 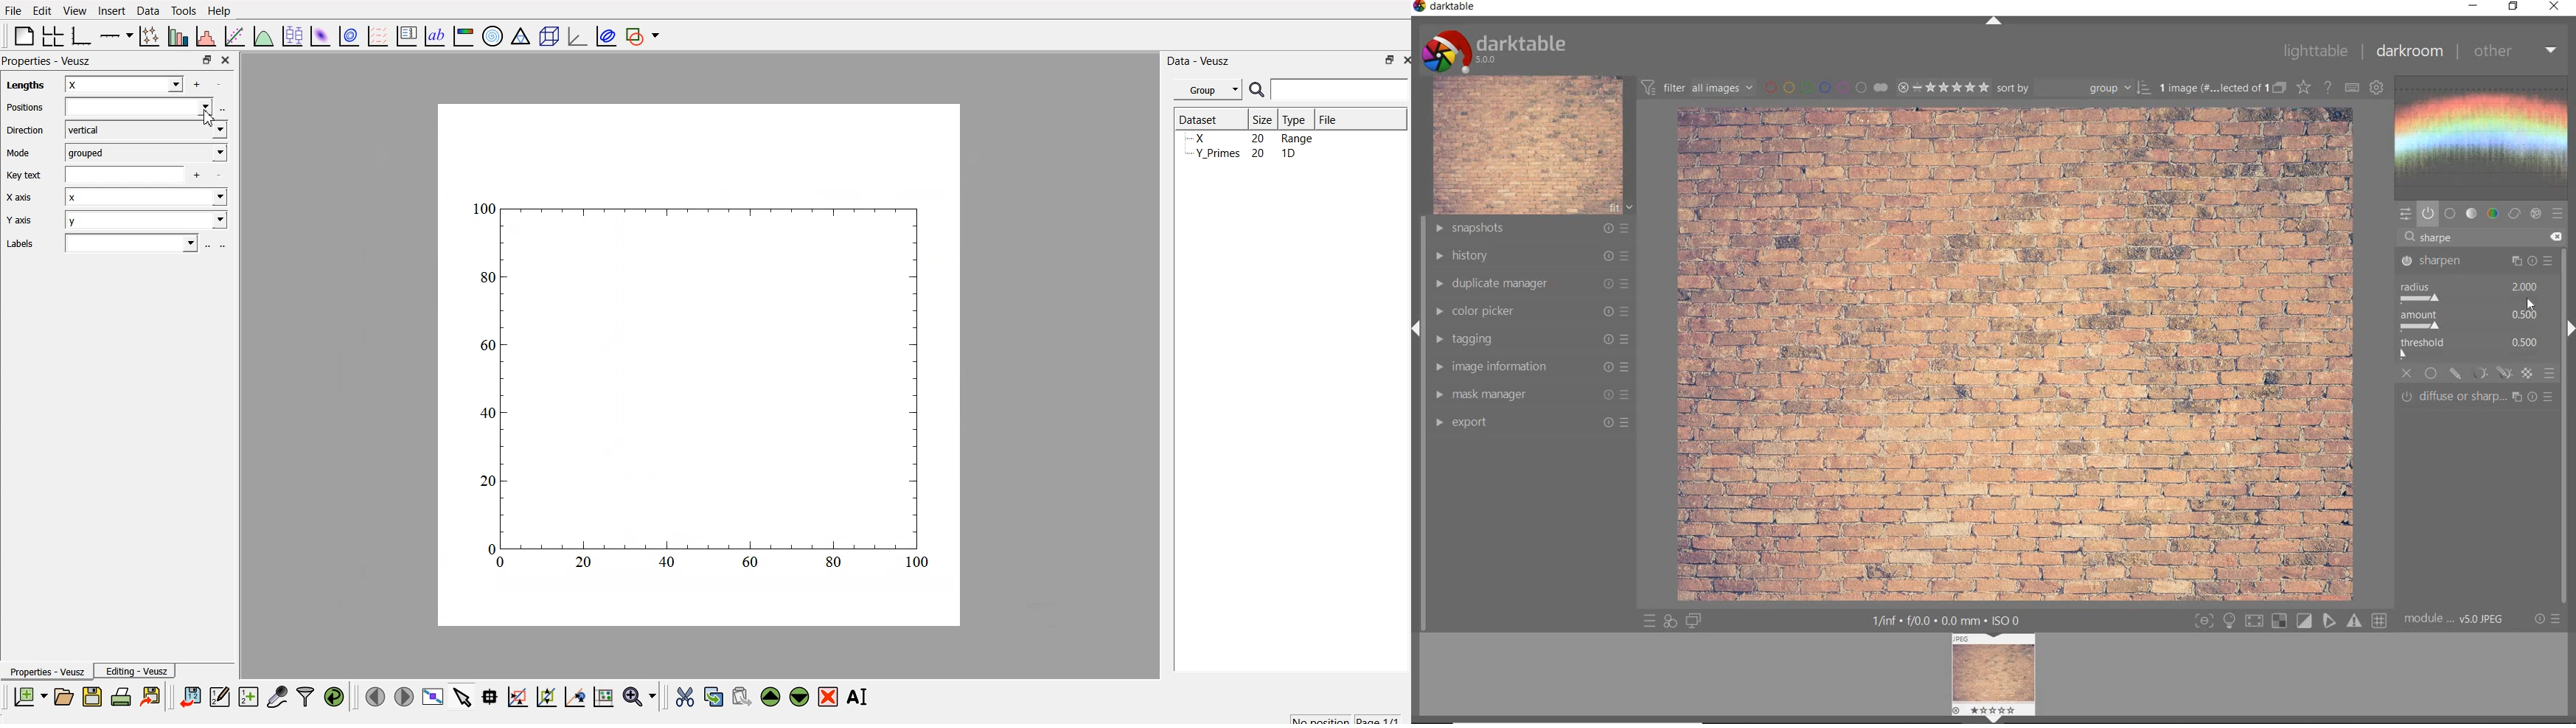 I want to click on DIFFUSE OR SHARPENNING, so click(x=2480, y=397).